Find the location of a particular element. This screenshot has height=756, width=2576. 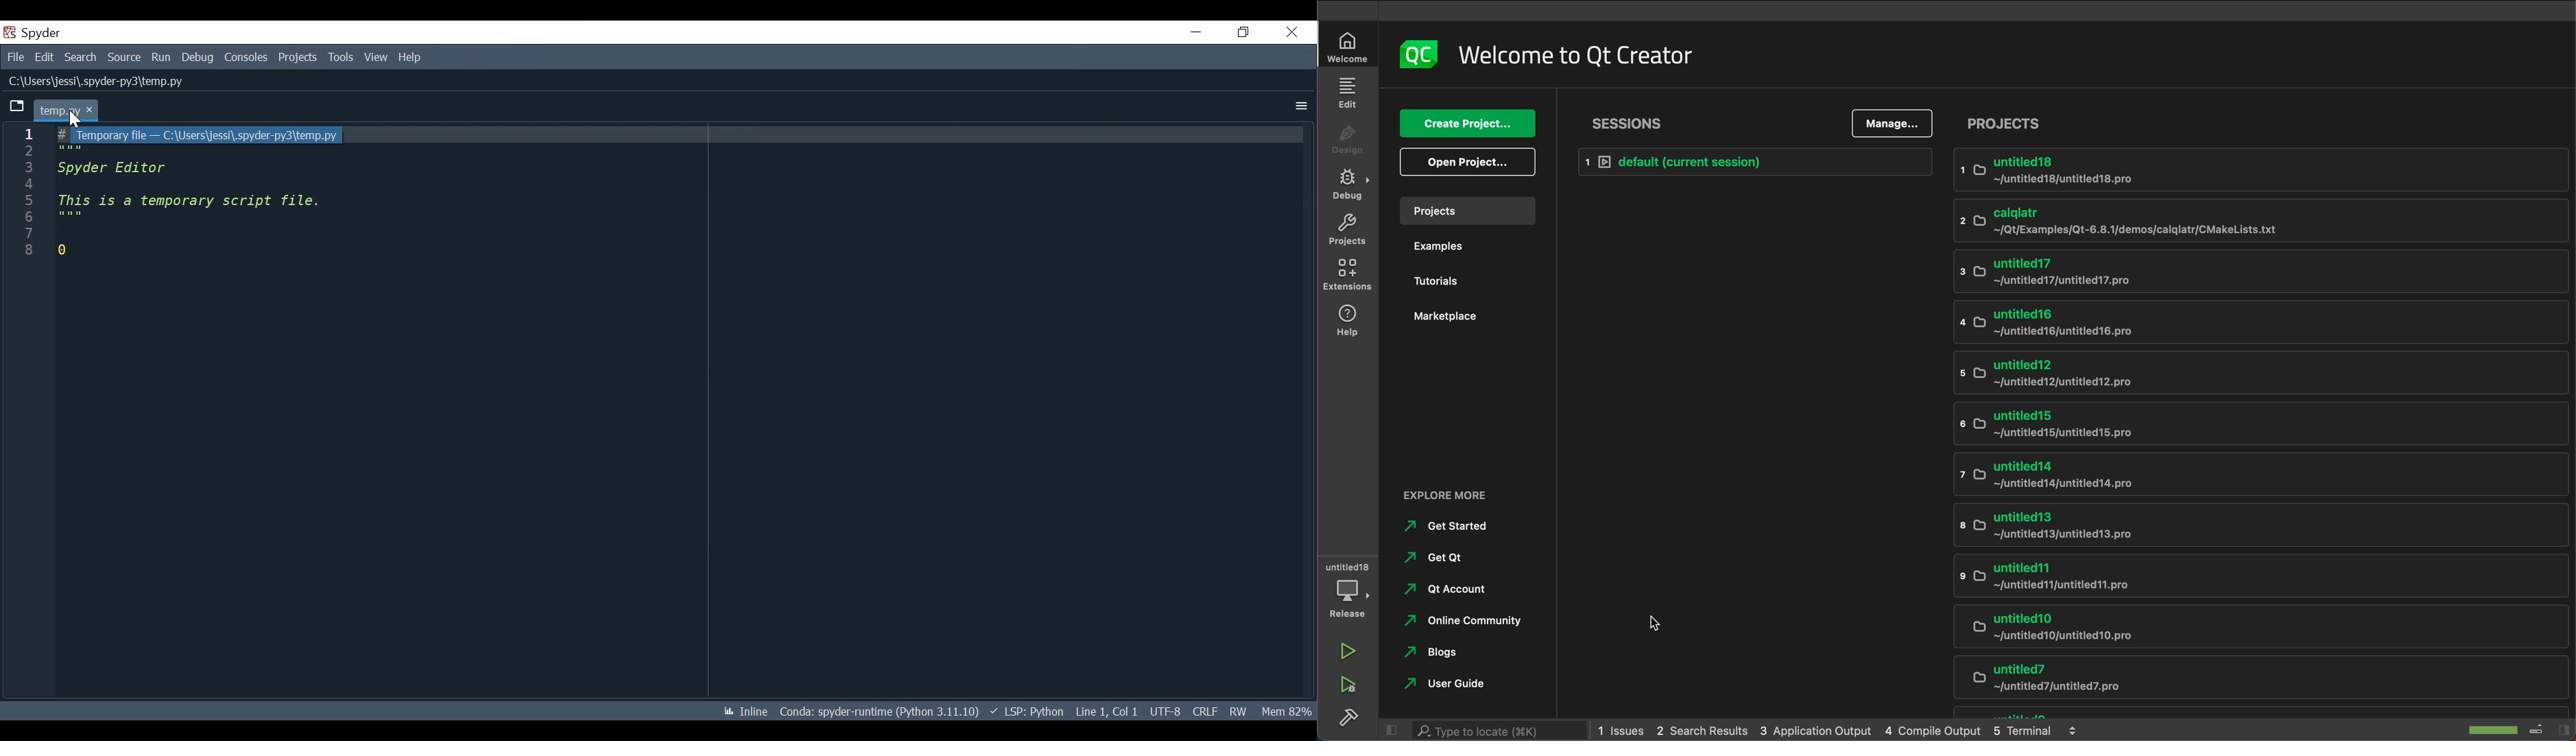

build scanning is located at coordinates (2484, 728).